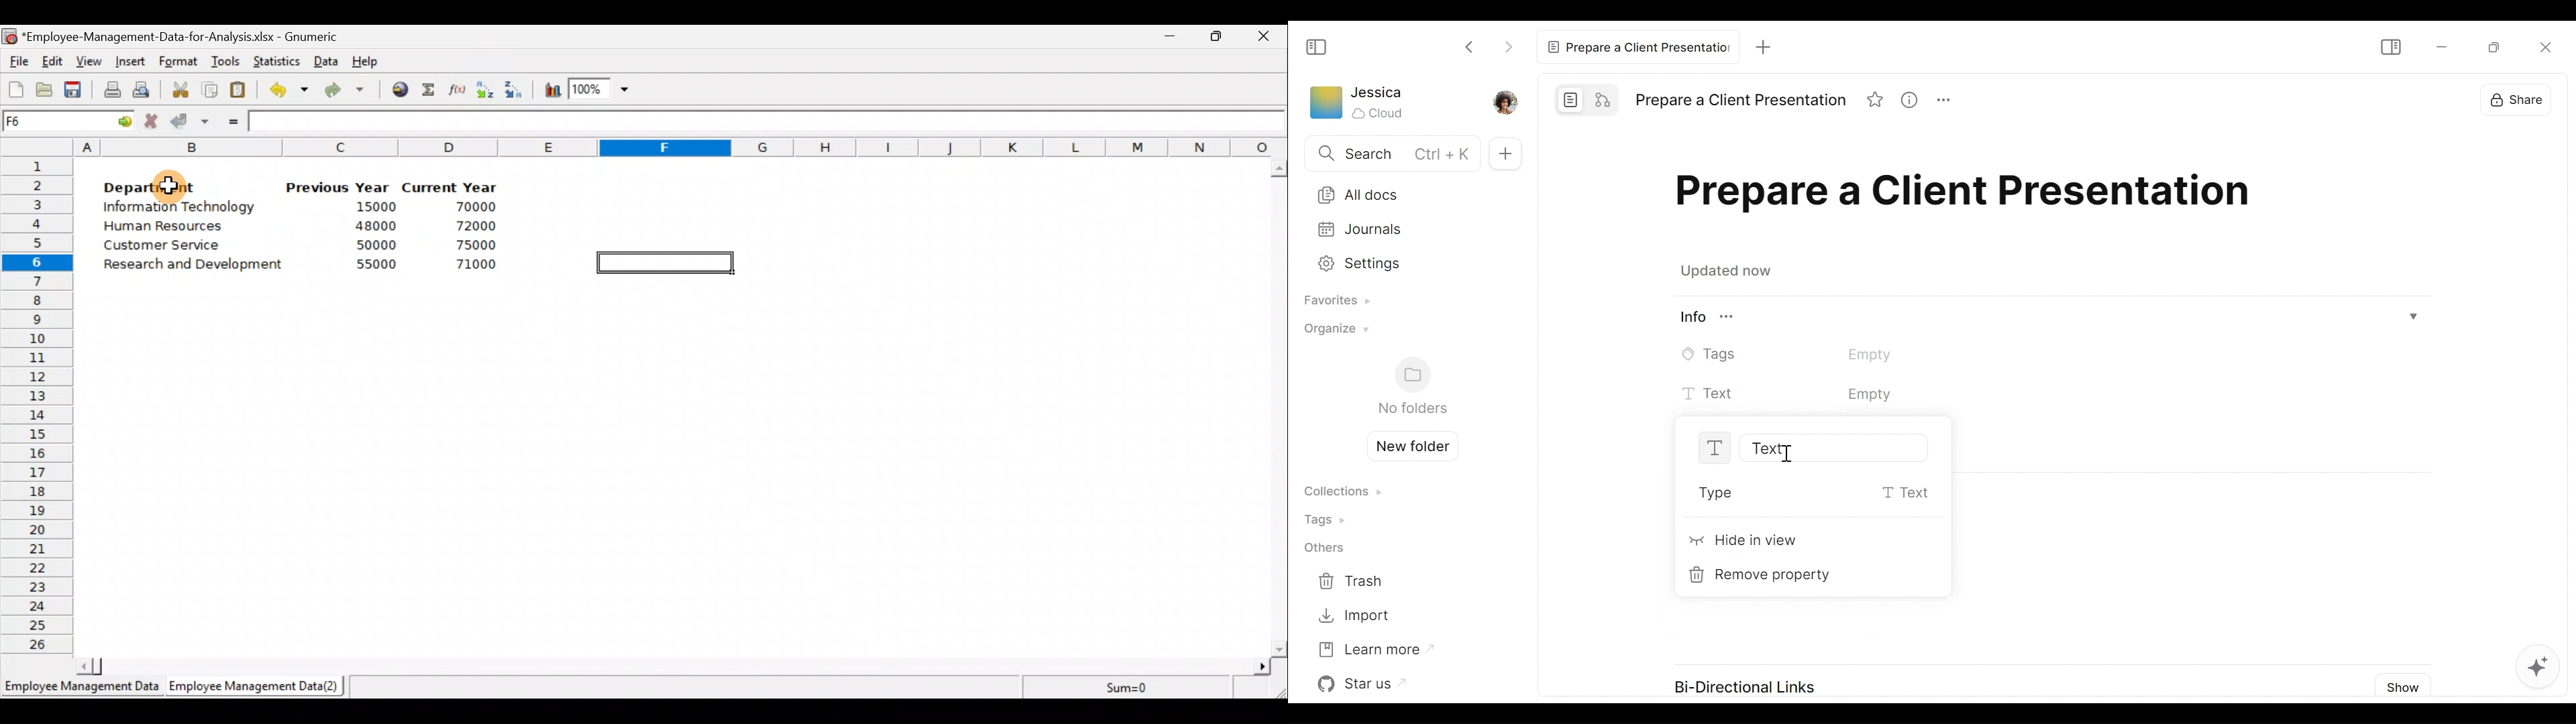  What do you see at coordinates (371, 206) in the screenshot?
I see `15000` at bounding box center [371, 206].